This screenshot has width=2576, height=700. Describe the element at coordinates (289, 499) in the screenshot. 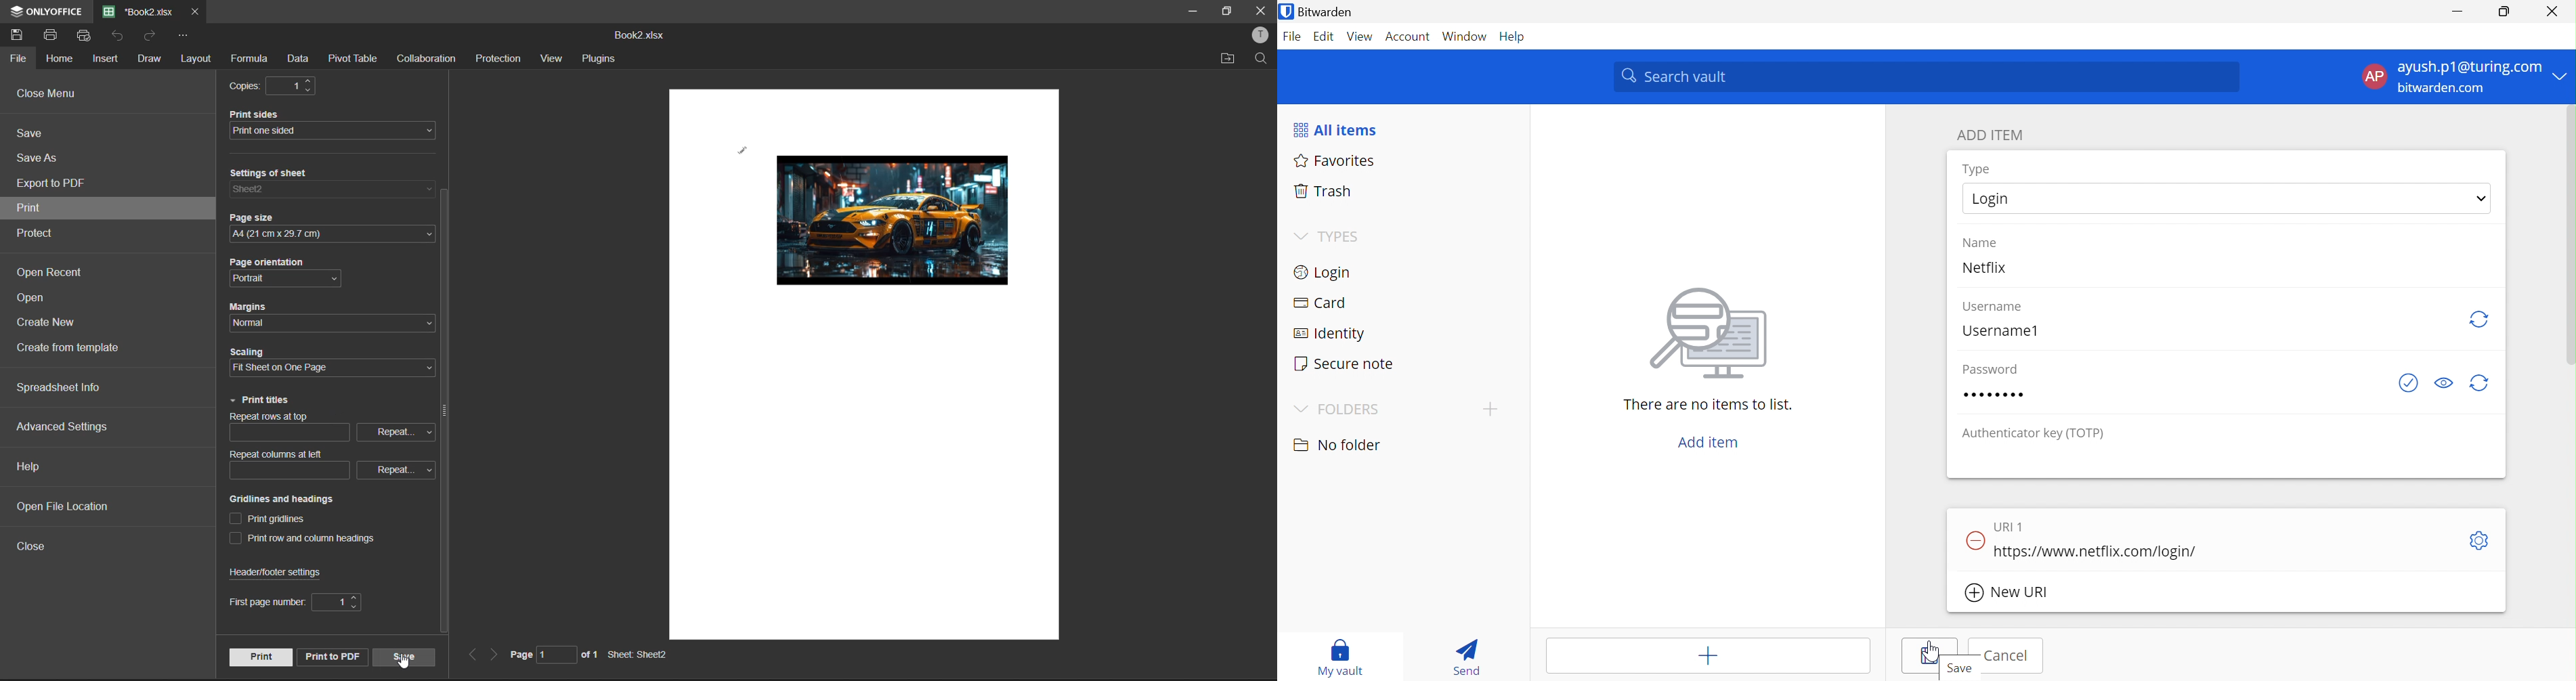

I see `gridlines and headings` at that location.